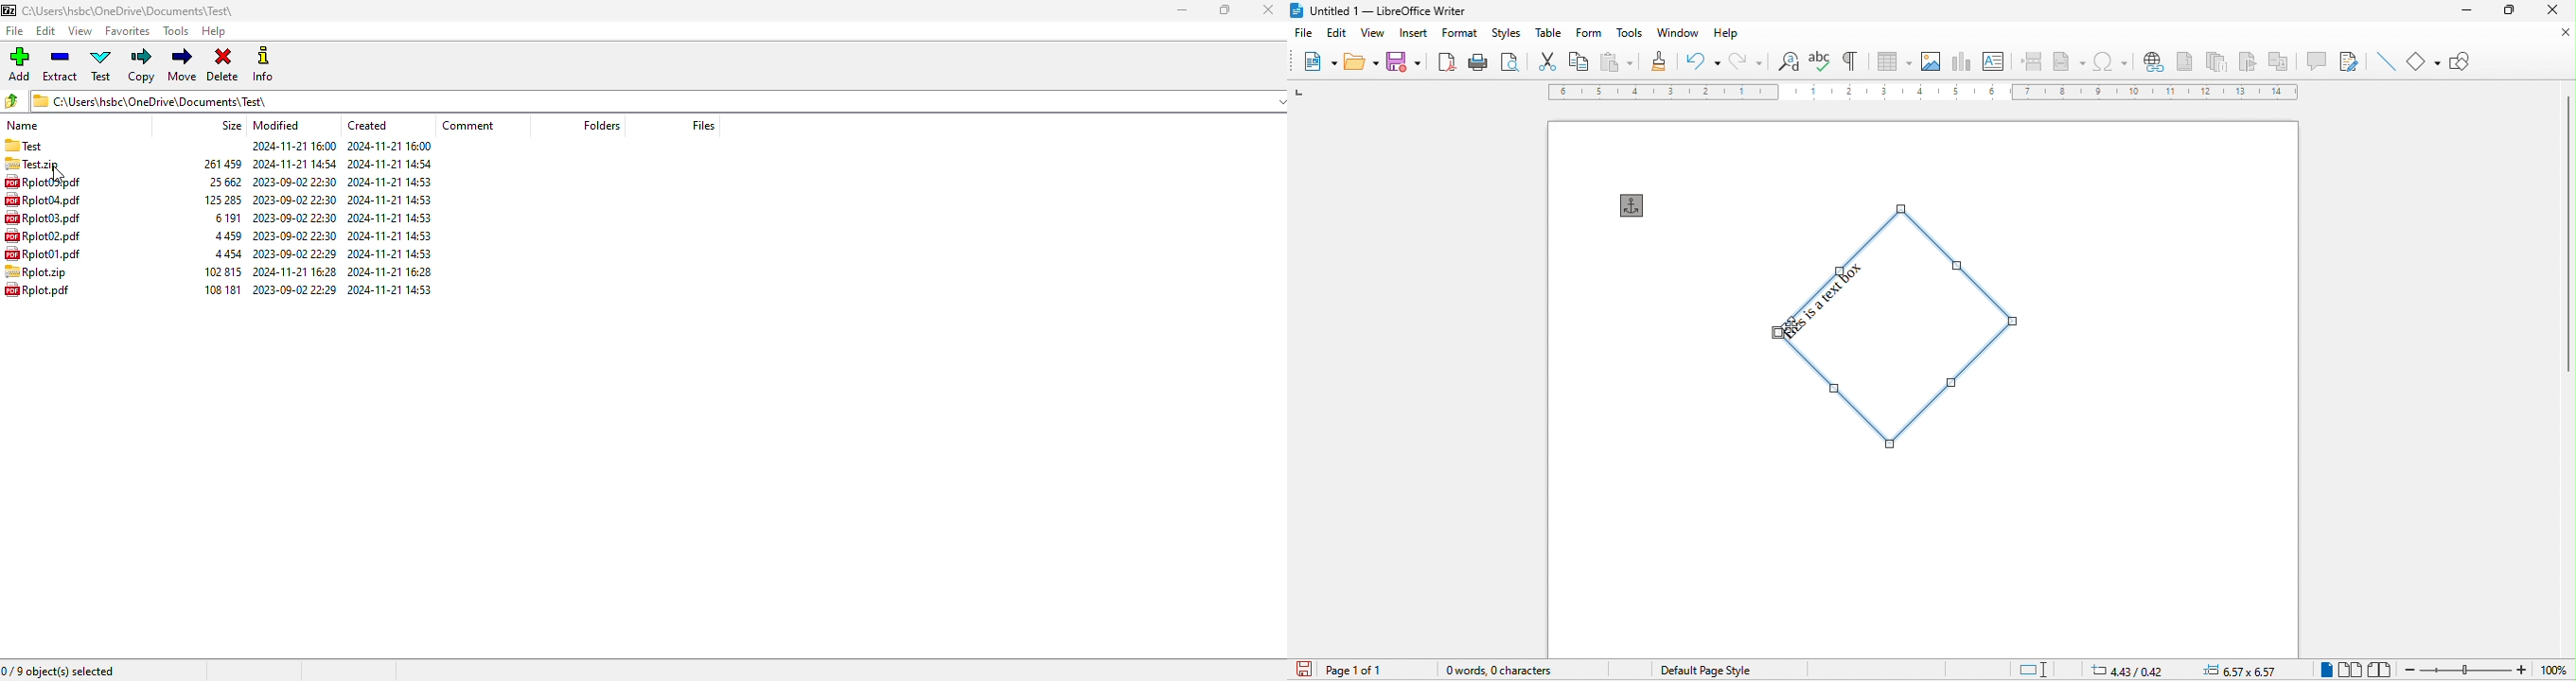  What do you see at coordinates (294, 271) in the screenshot?
I see `modified date & time` at bounding box center [294, 271].